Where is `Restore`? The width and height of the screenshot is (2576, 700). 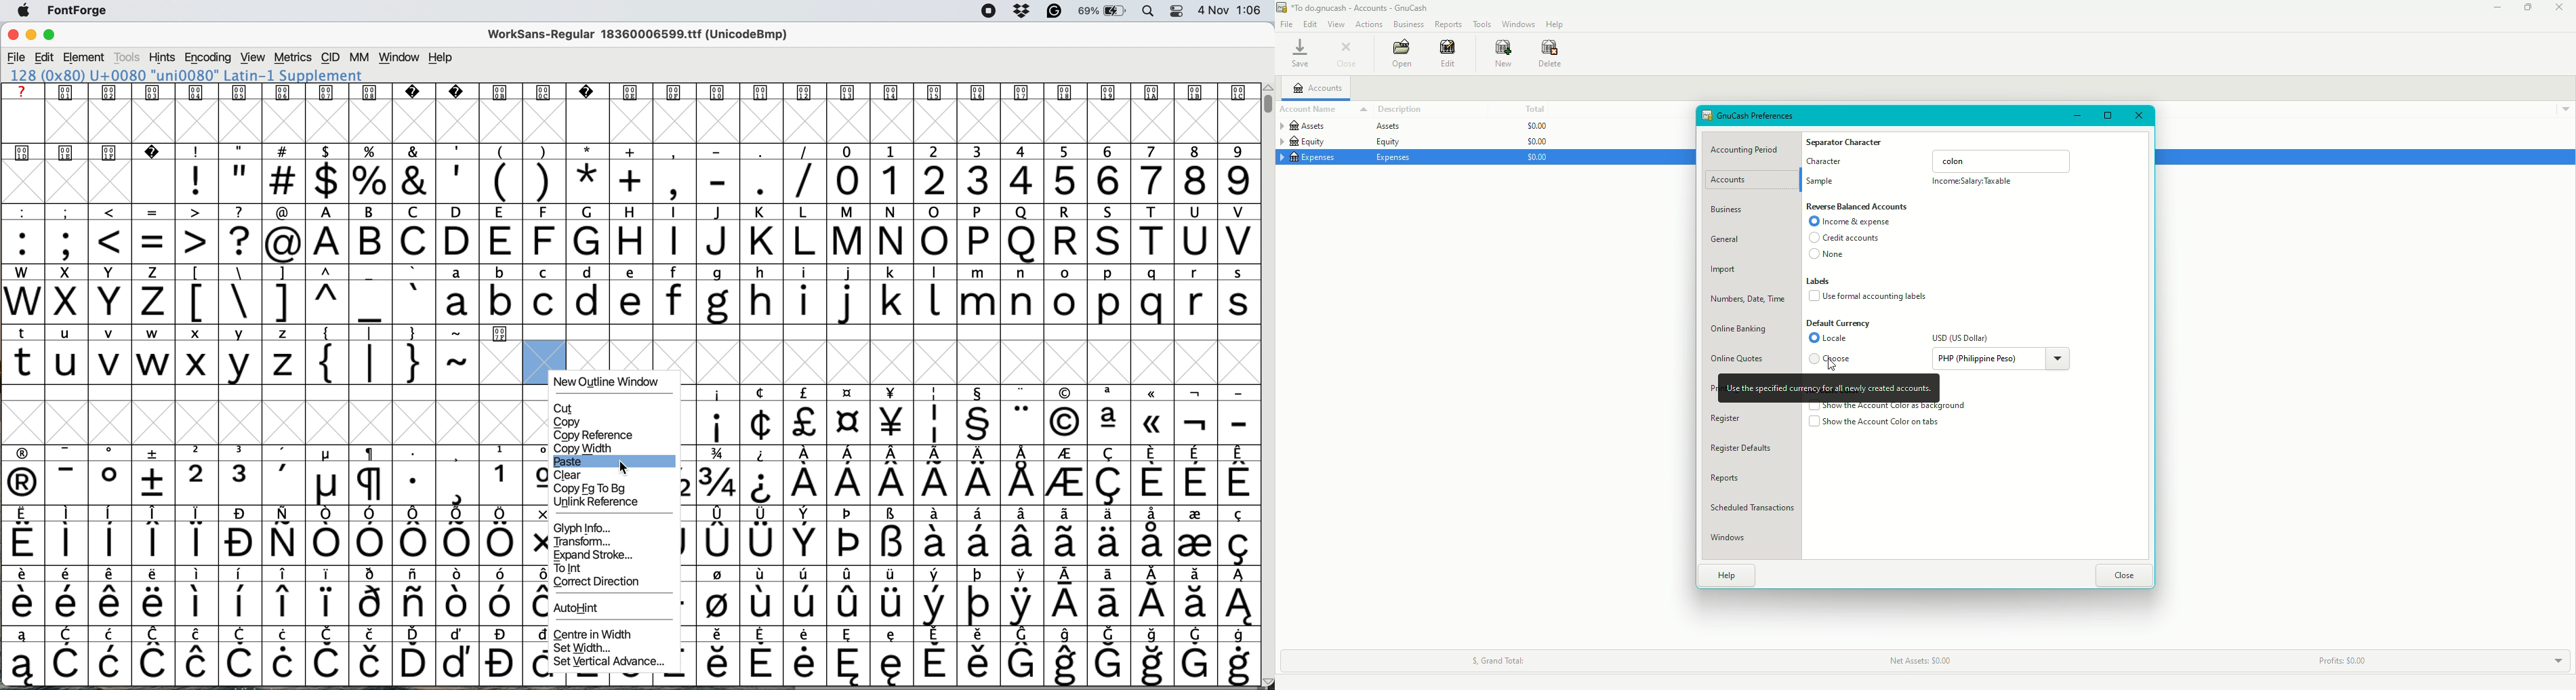
Restore is located at coordinates (2106, 117).